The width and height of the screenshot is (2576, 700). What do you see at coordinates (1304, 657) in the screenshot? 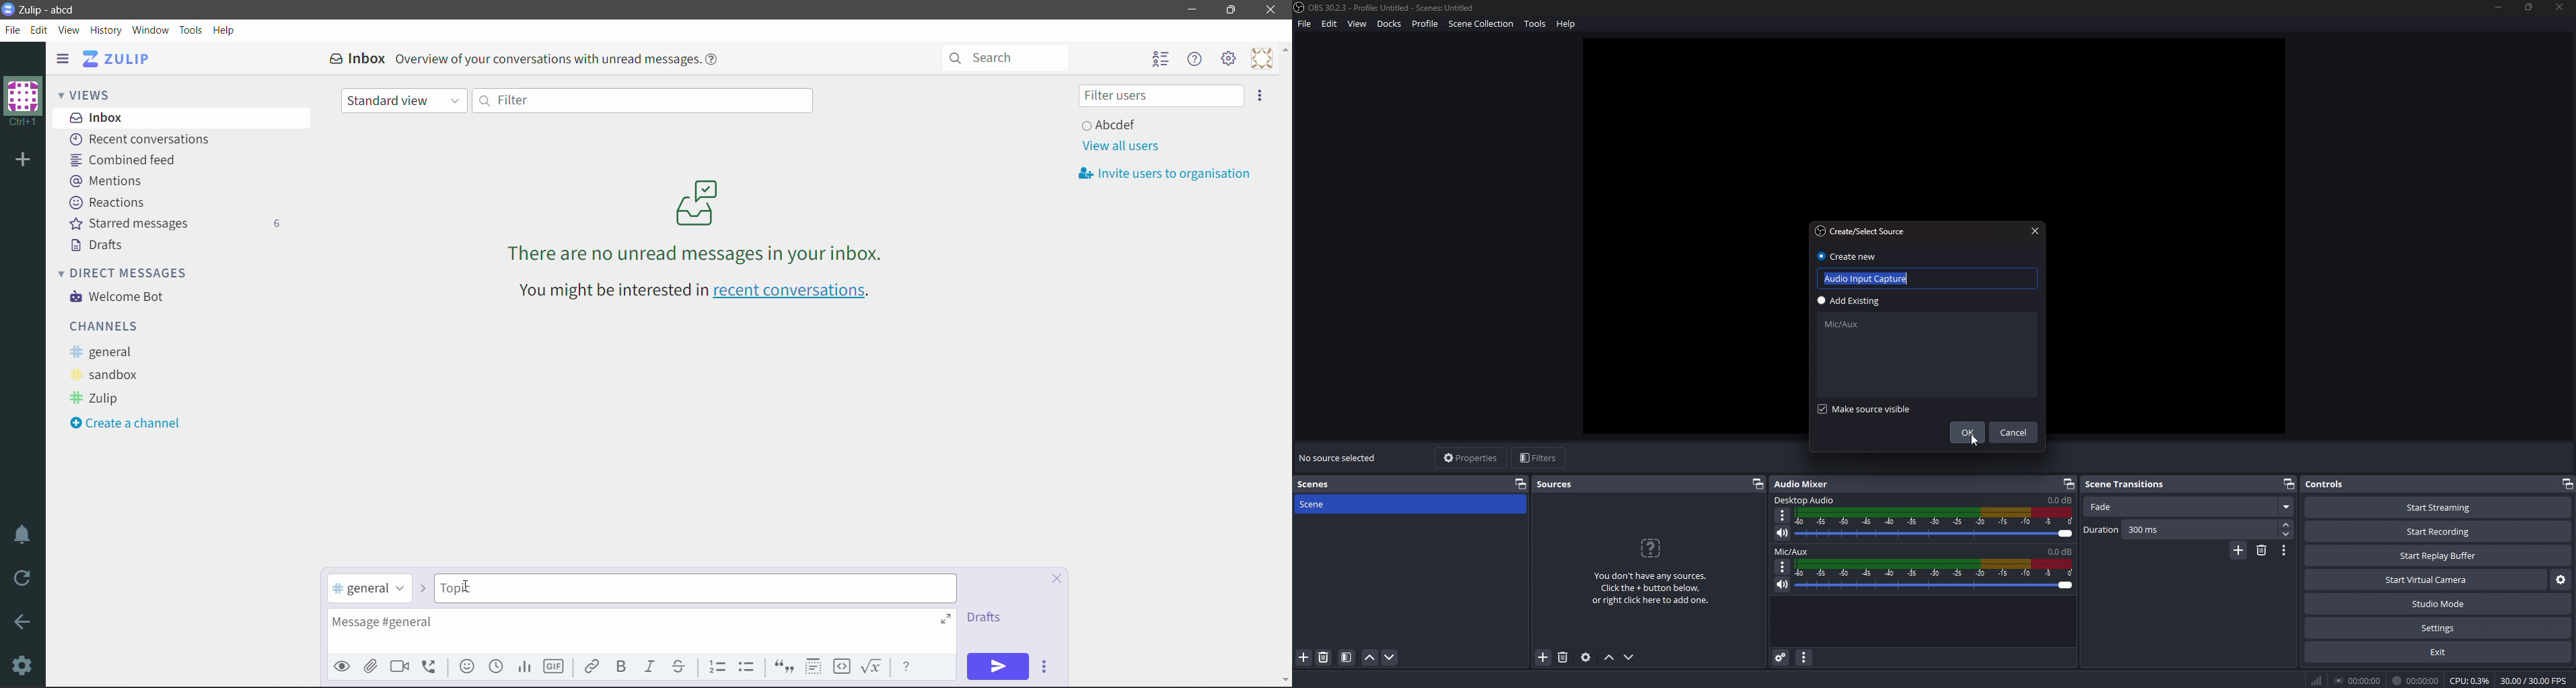
I see `add scene` at bounding box center [1304, 657].